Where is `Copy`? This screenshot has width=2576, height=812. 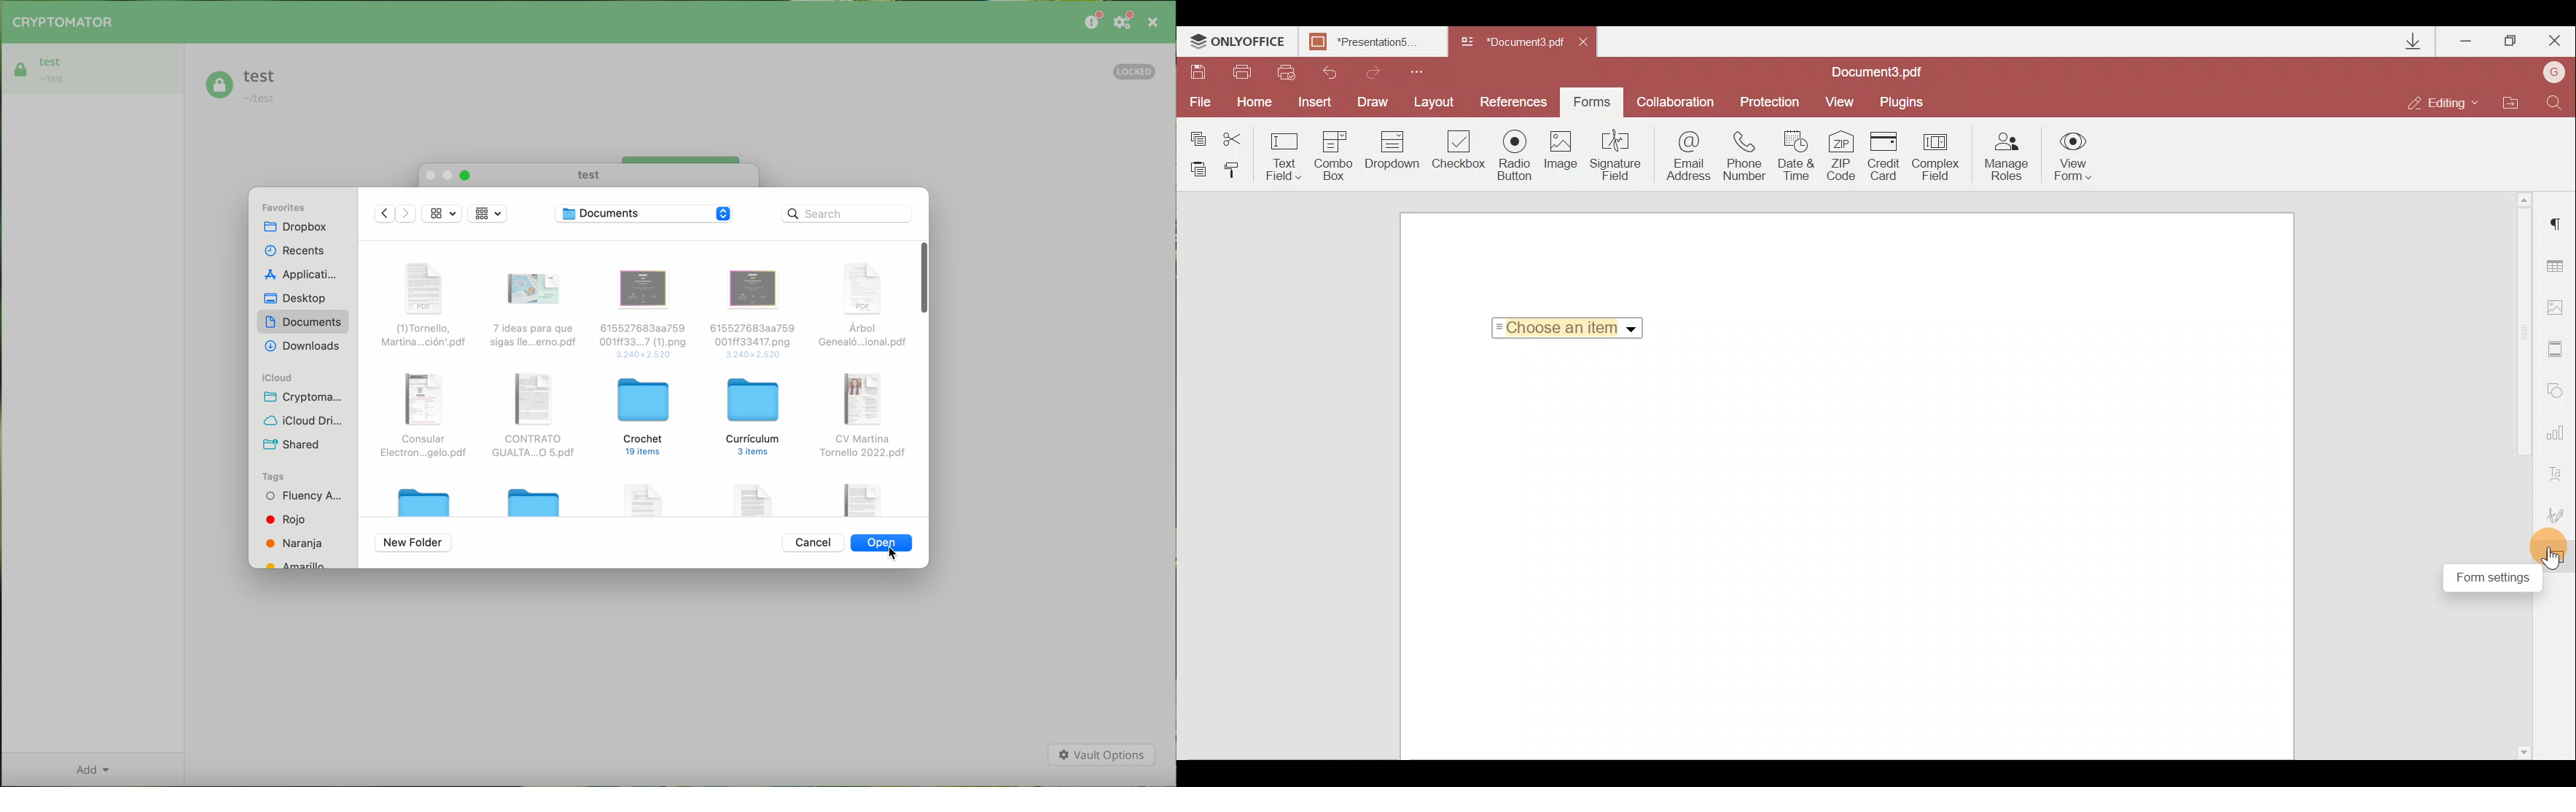
Copy is located at coordinates (1197, 136).